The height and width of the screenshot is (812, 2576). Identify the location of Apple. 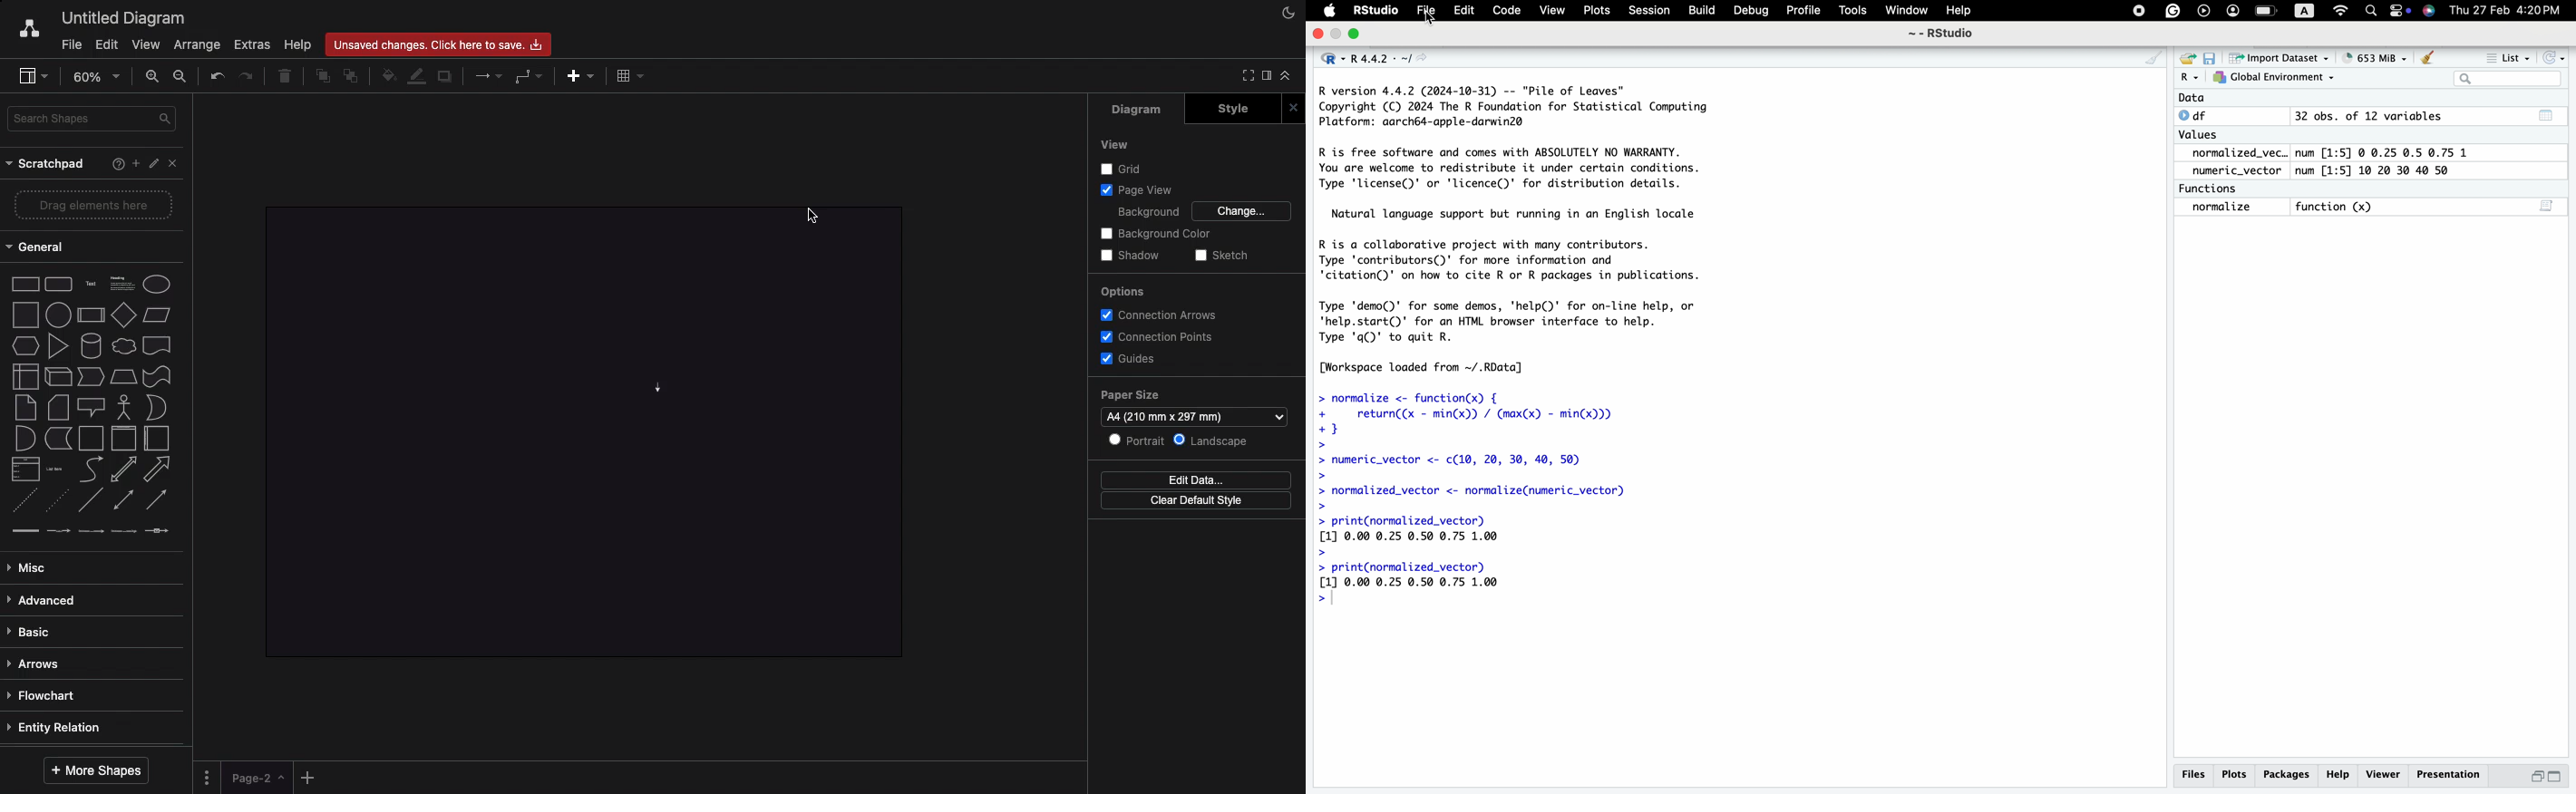
(1330, 11).